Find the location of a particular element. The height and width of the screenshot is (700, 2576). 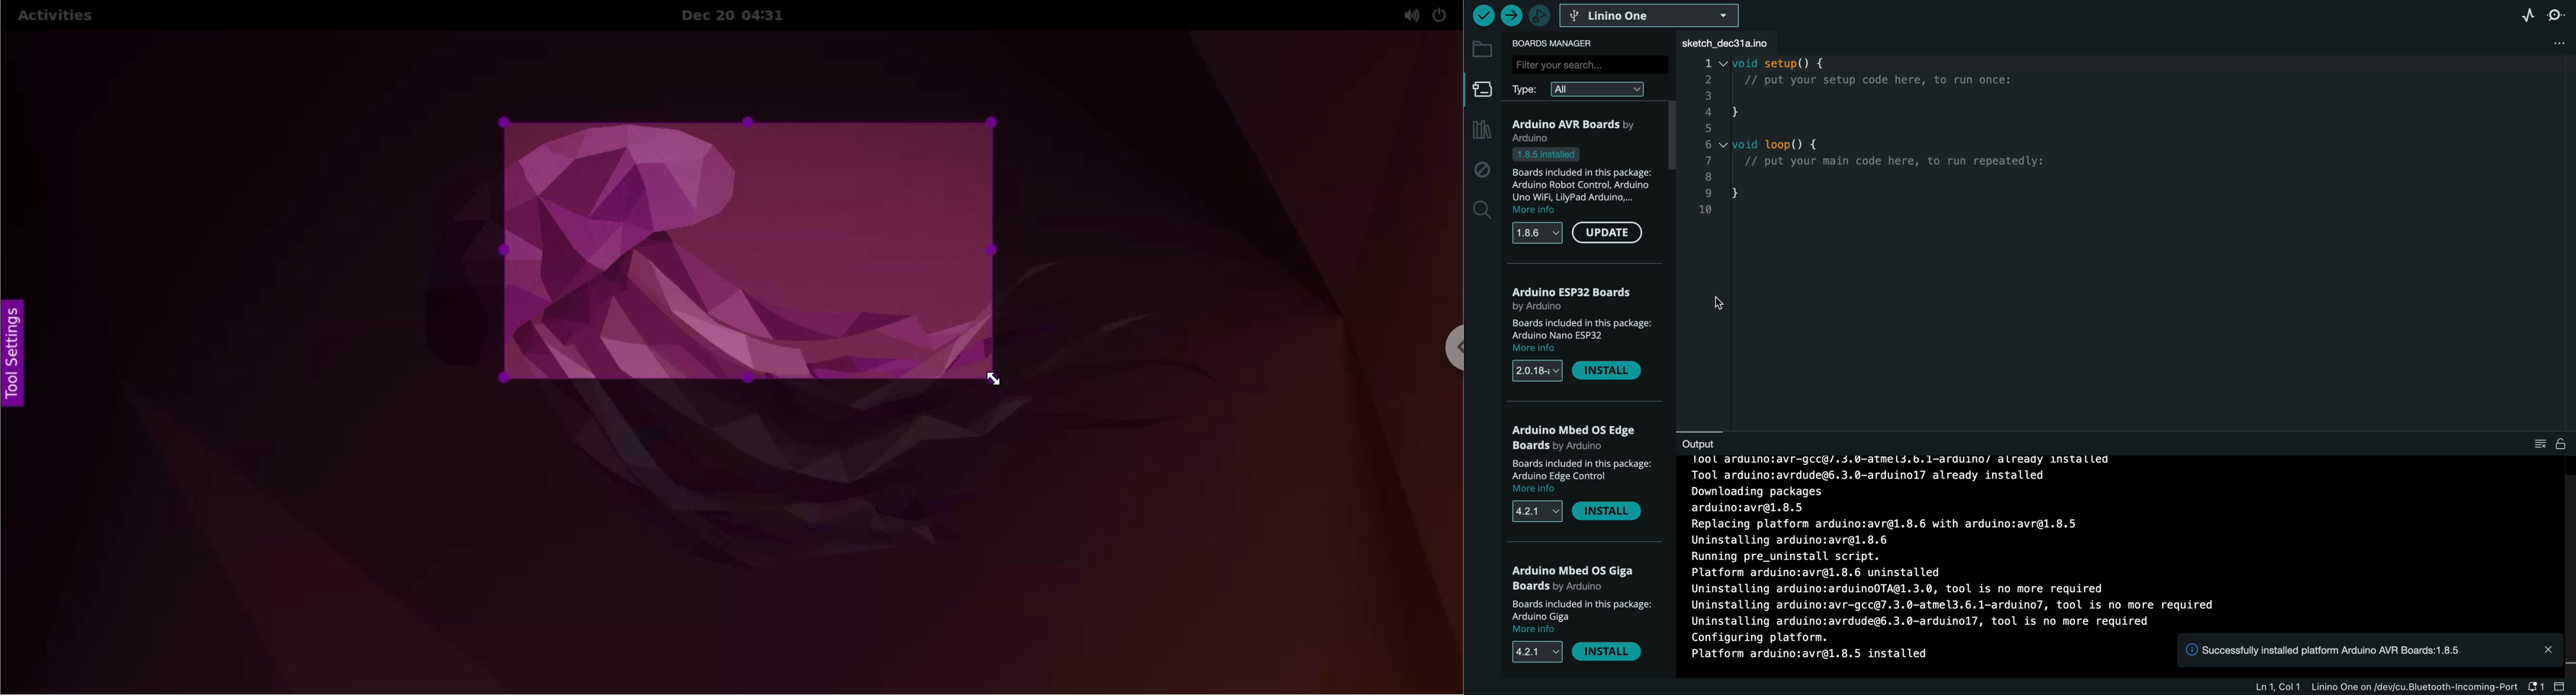

activities is located at coordinates (60, 15).